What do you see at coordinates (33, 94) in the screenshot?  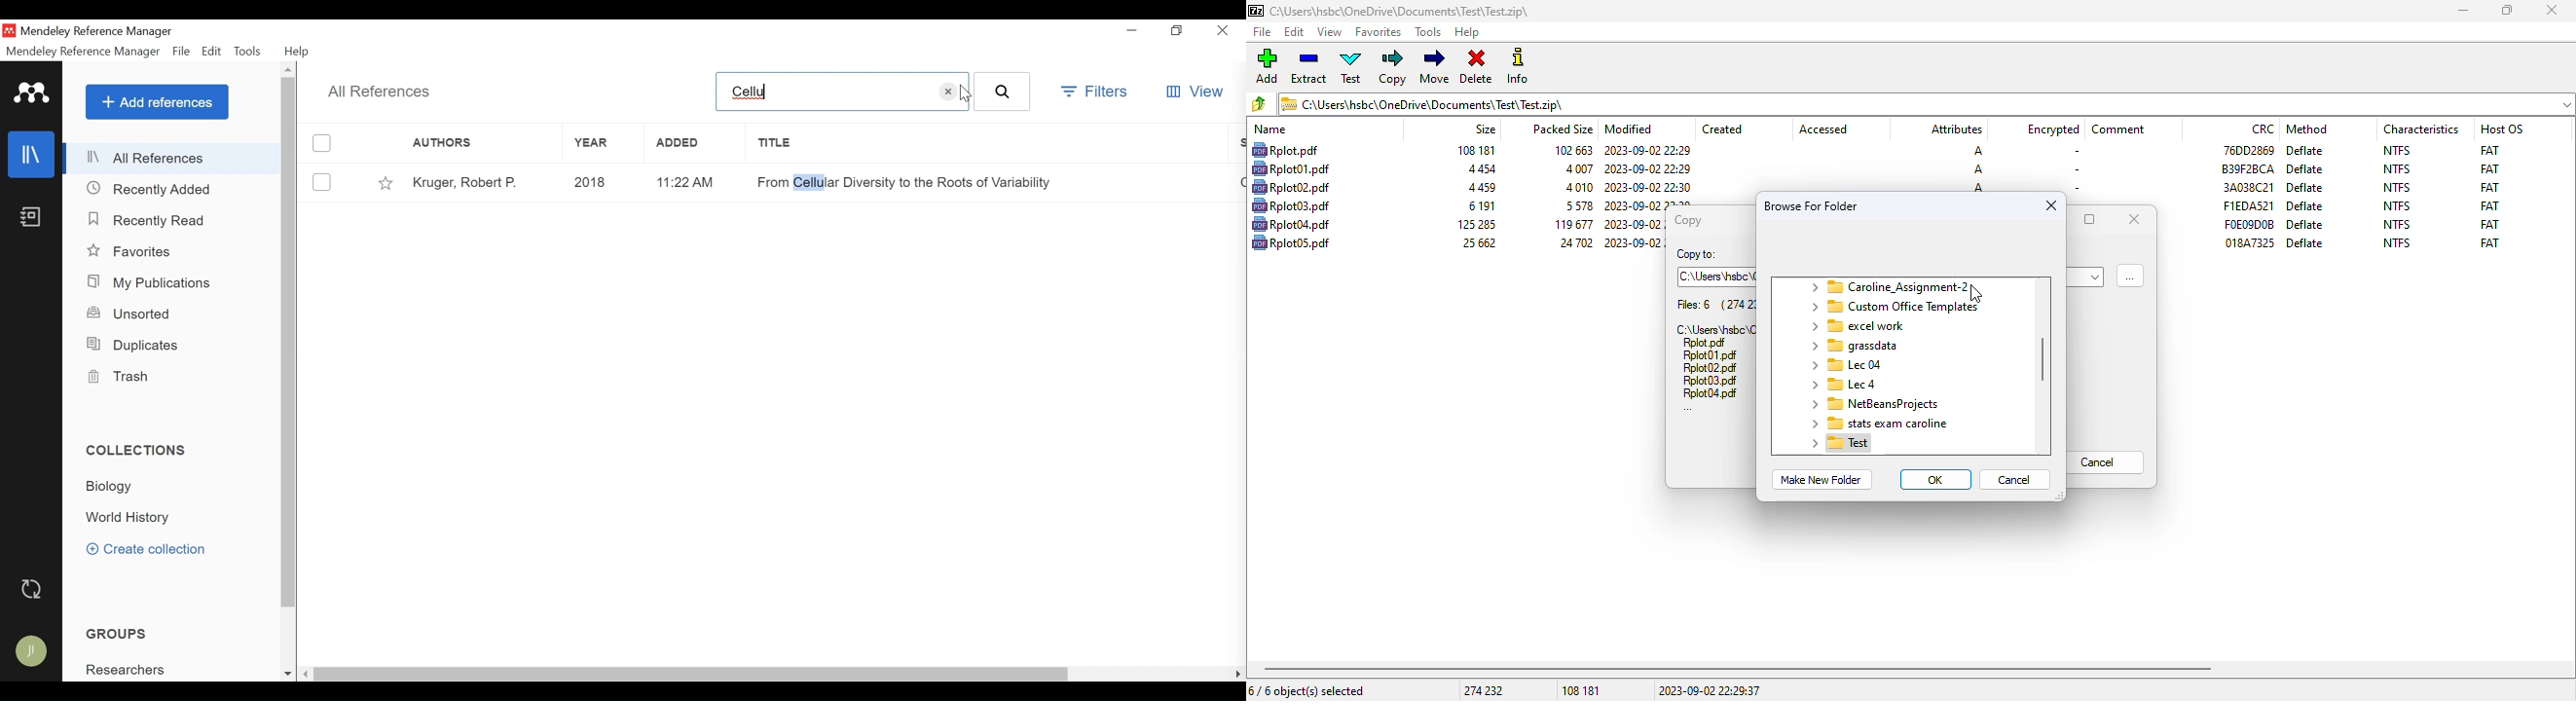 I see `Mendeley Logo` at bounding box center [33, 94].